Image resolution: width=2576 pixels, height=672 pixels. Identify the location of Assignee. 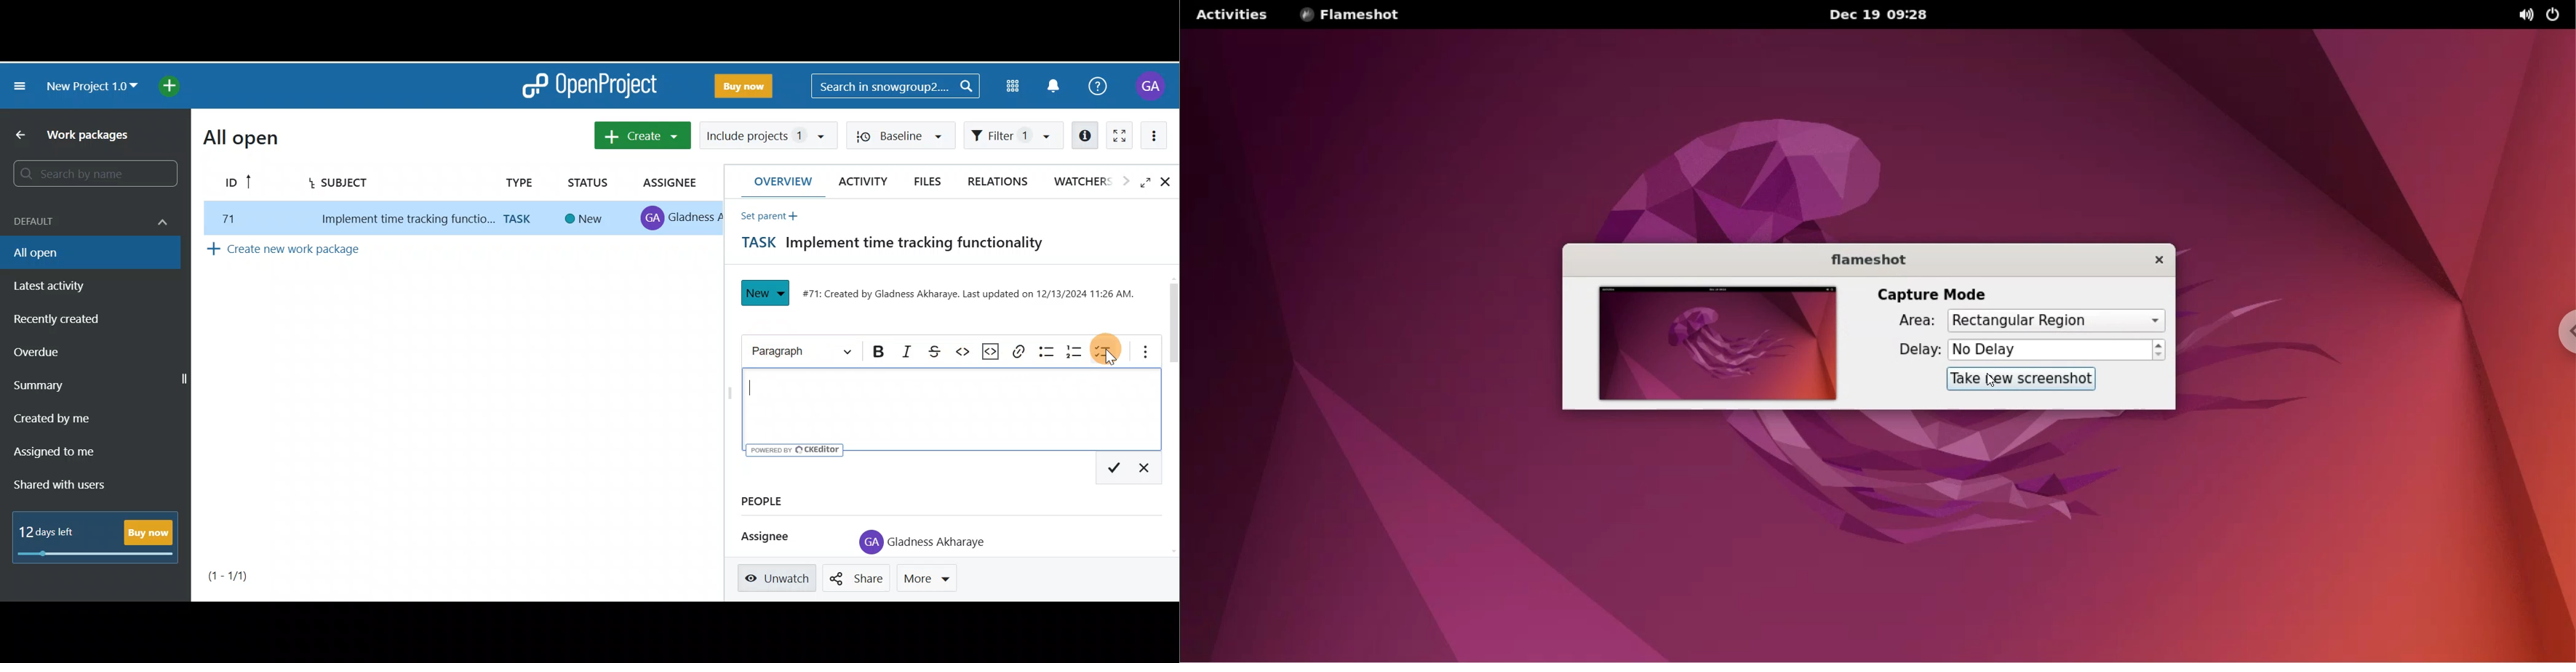
(673, 183).